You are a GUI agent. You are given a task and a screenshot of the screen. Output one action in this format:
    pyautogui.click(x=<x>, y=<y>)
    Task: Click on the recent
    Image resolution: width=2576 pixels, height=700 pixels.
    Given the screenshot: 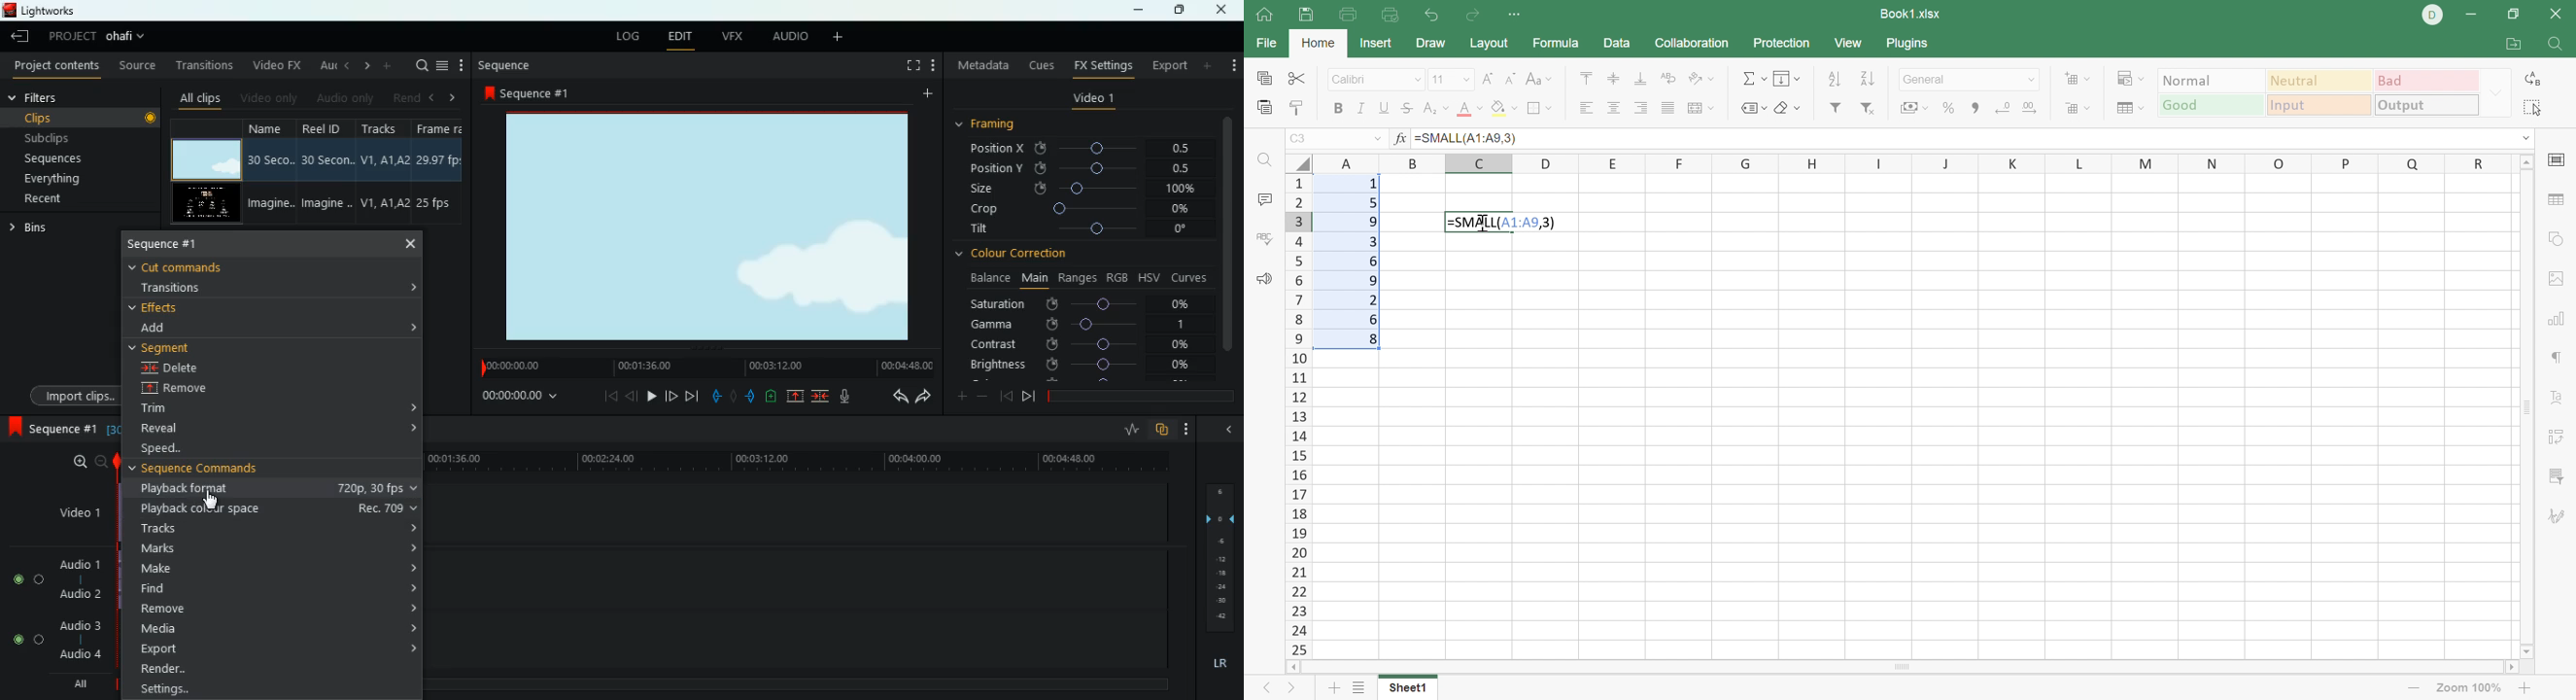 What is the action you would take?
    pyautogui.click(x=49, y=201)
    